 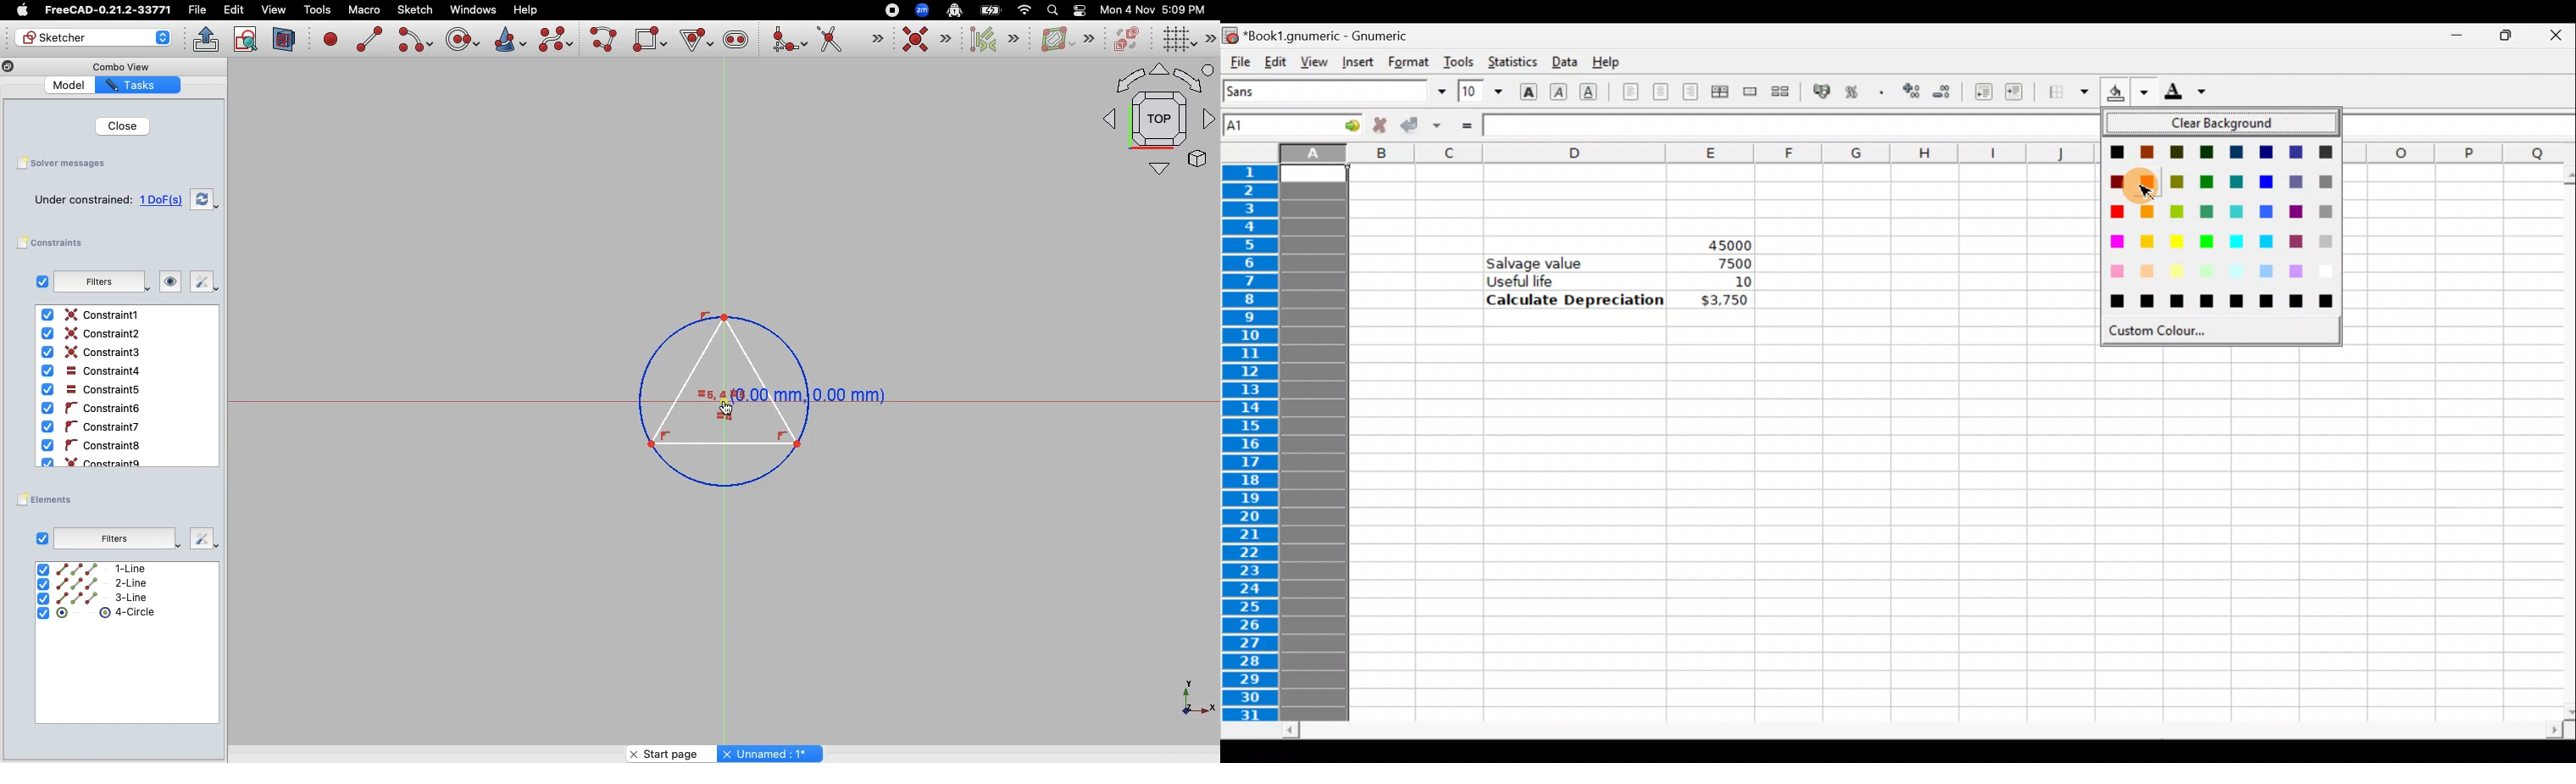 What do you see at coordinates (1651, 153) in the screenshot?
I see `Columns` at bounding box center [1651, 153].